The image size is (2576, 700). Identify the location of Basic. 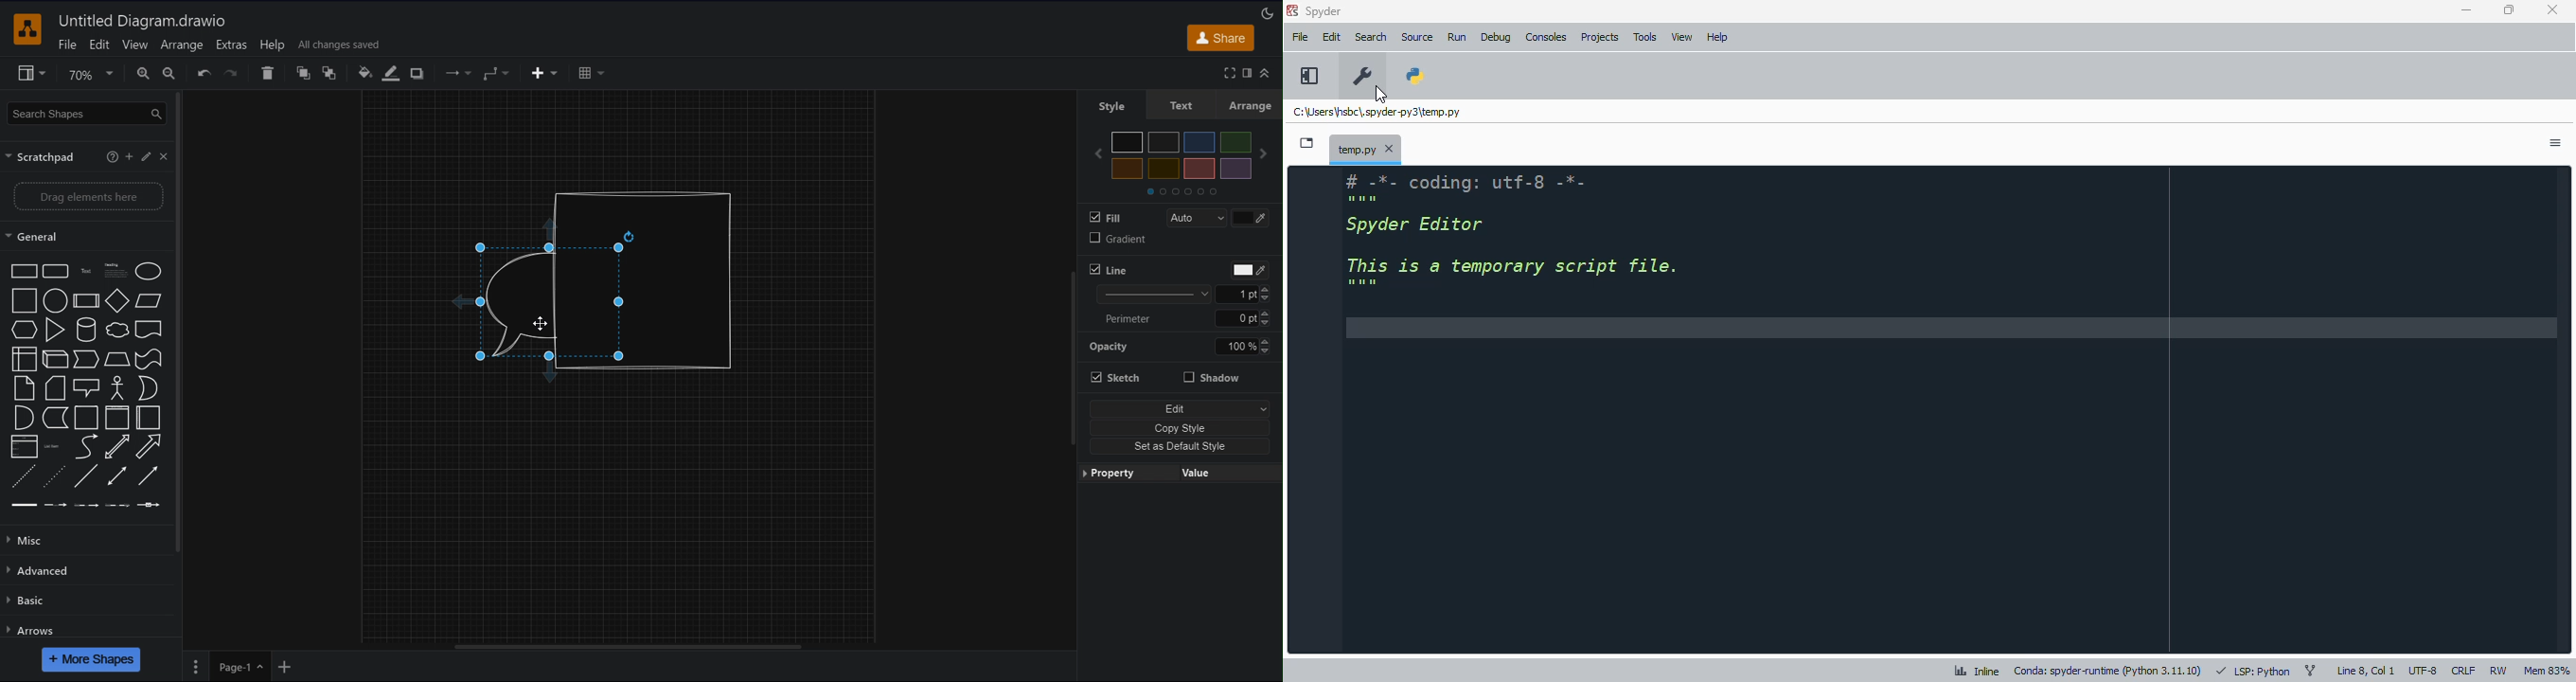
(87, 600).